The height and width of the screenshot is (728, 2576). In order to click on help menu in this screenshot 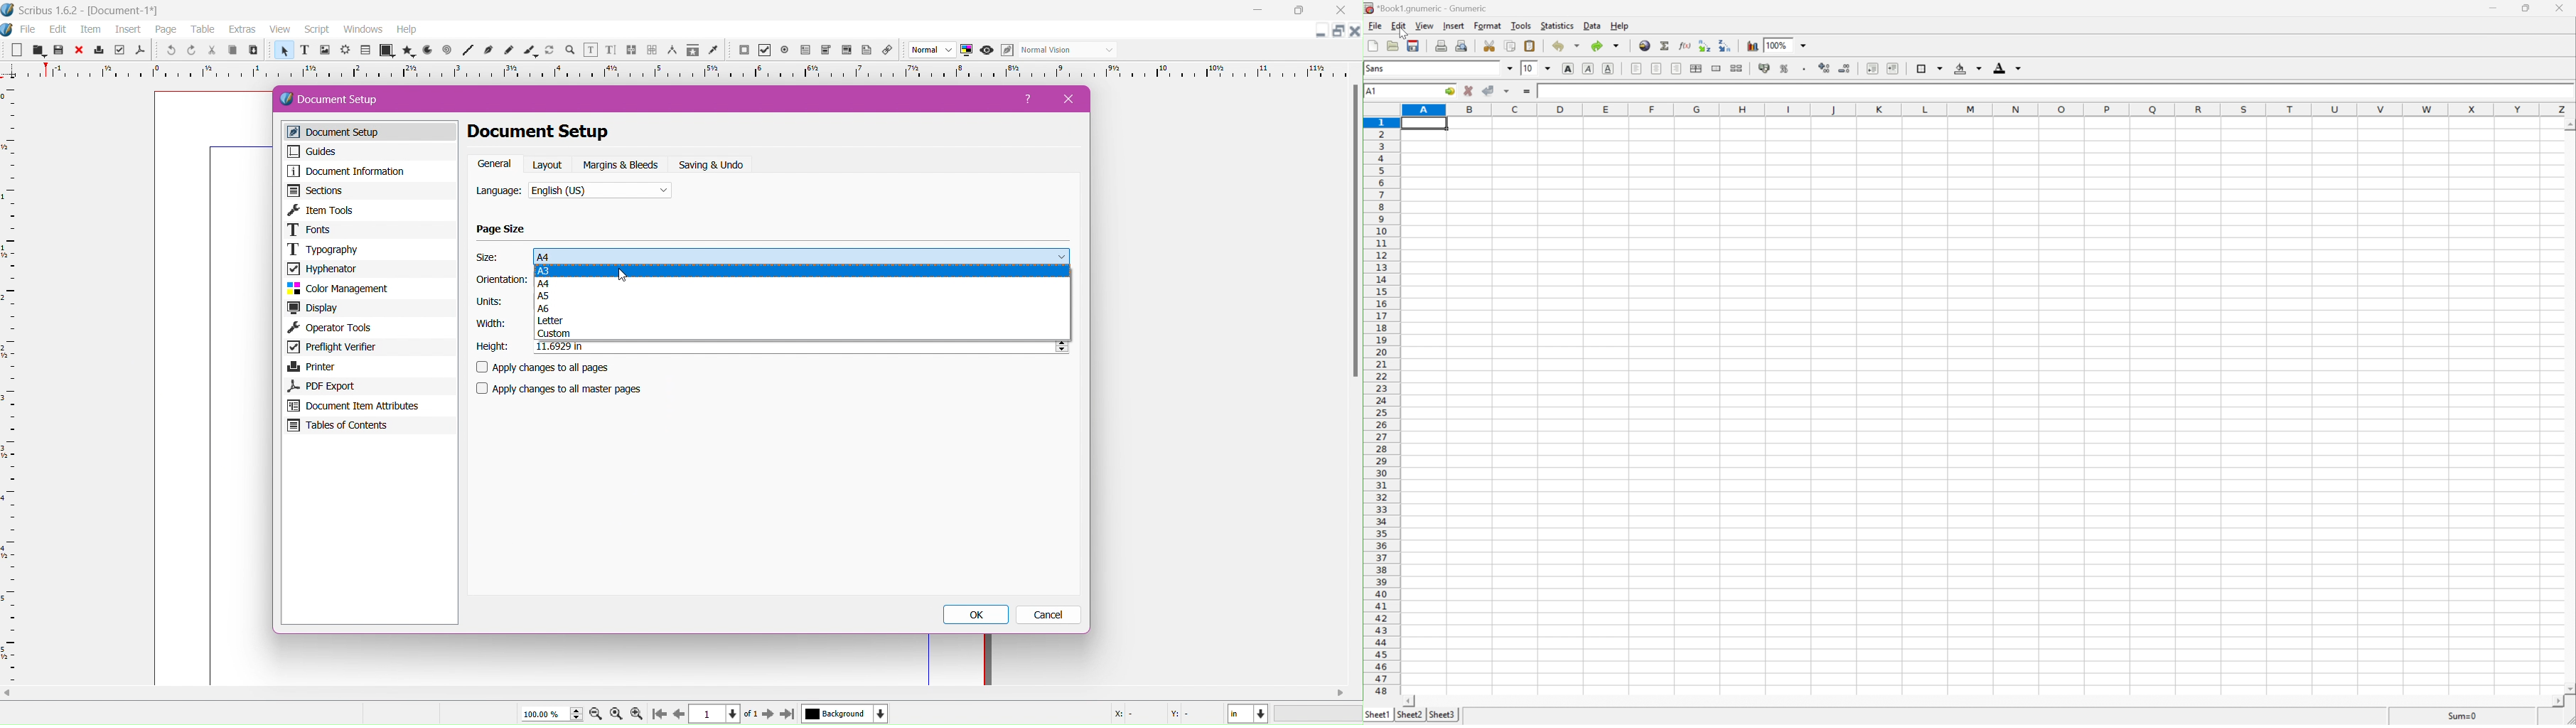, I will do `click(407, 30)`.